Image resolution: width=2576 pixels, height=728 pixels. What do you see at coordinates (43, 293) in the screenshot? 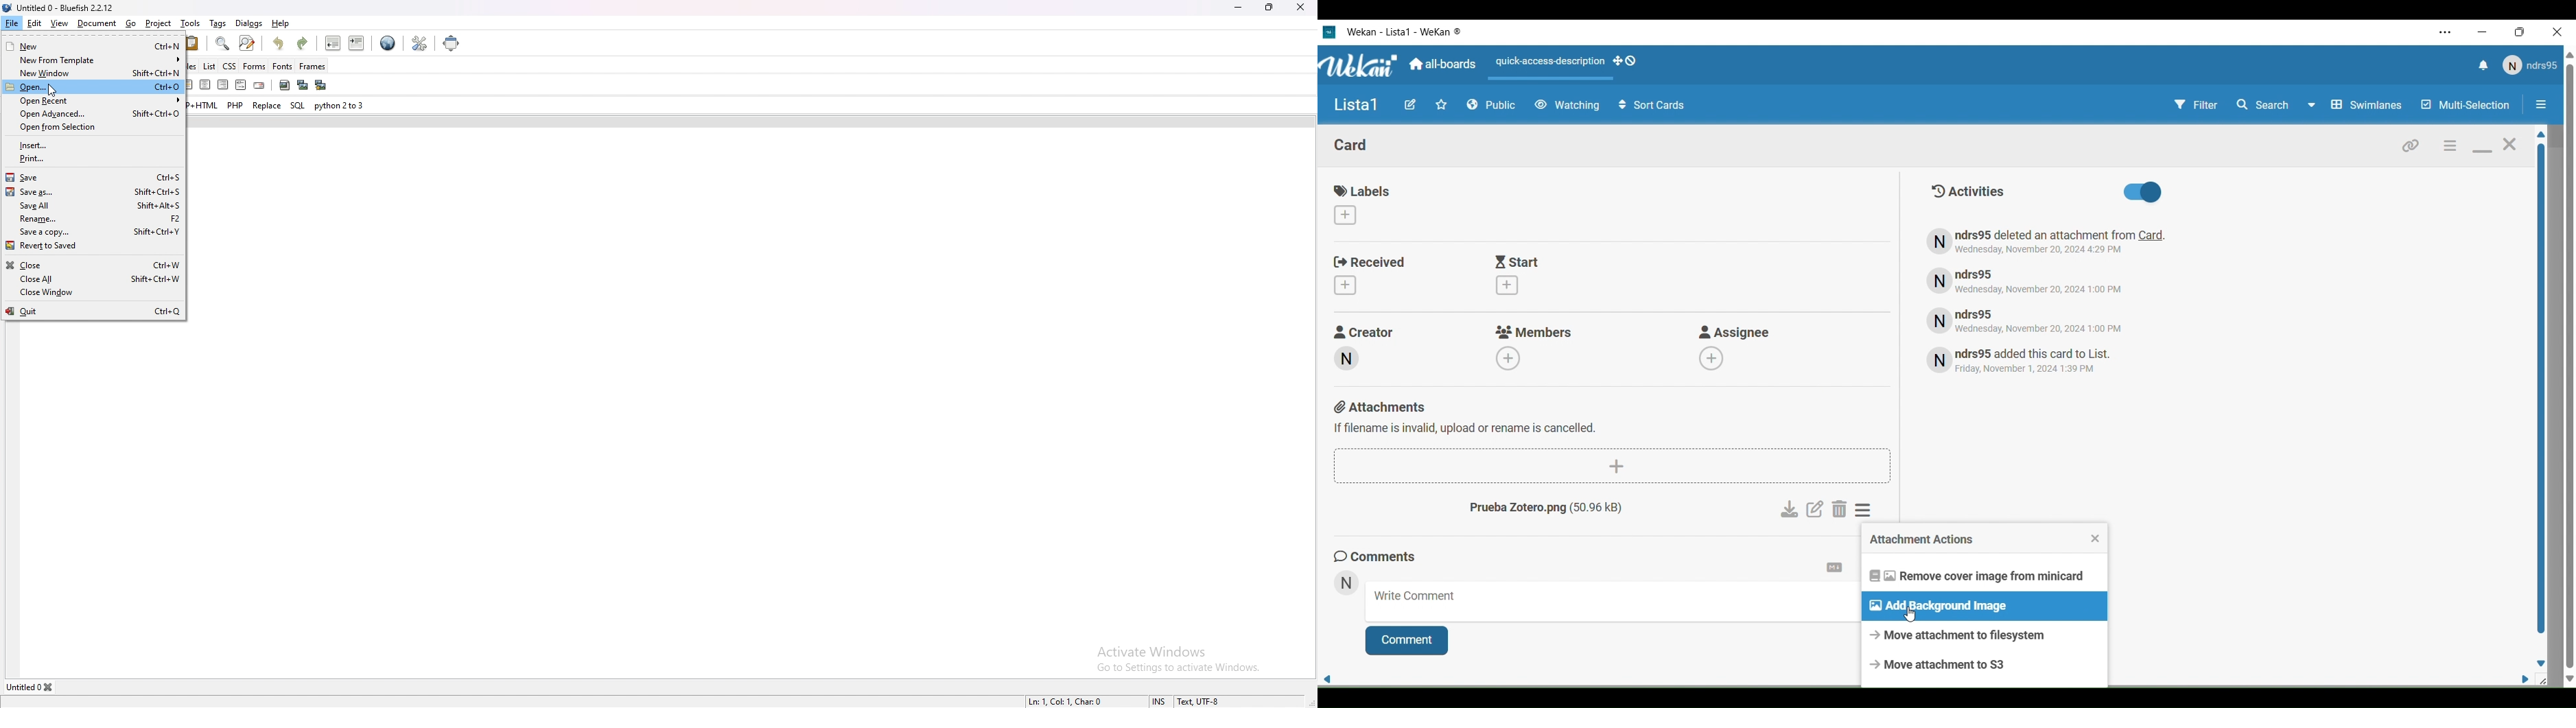
I see `close window` at bounding box center [43, 293].